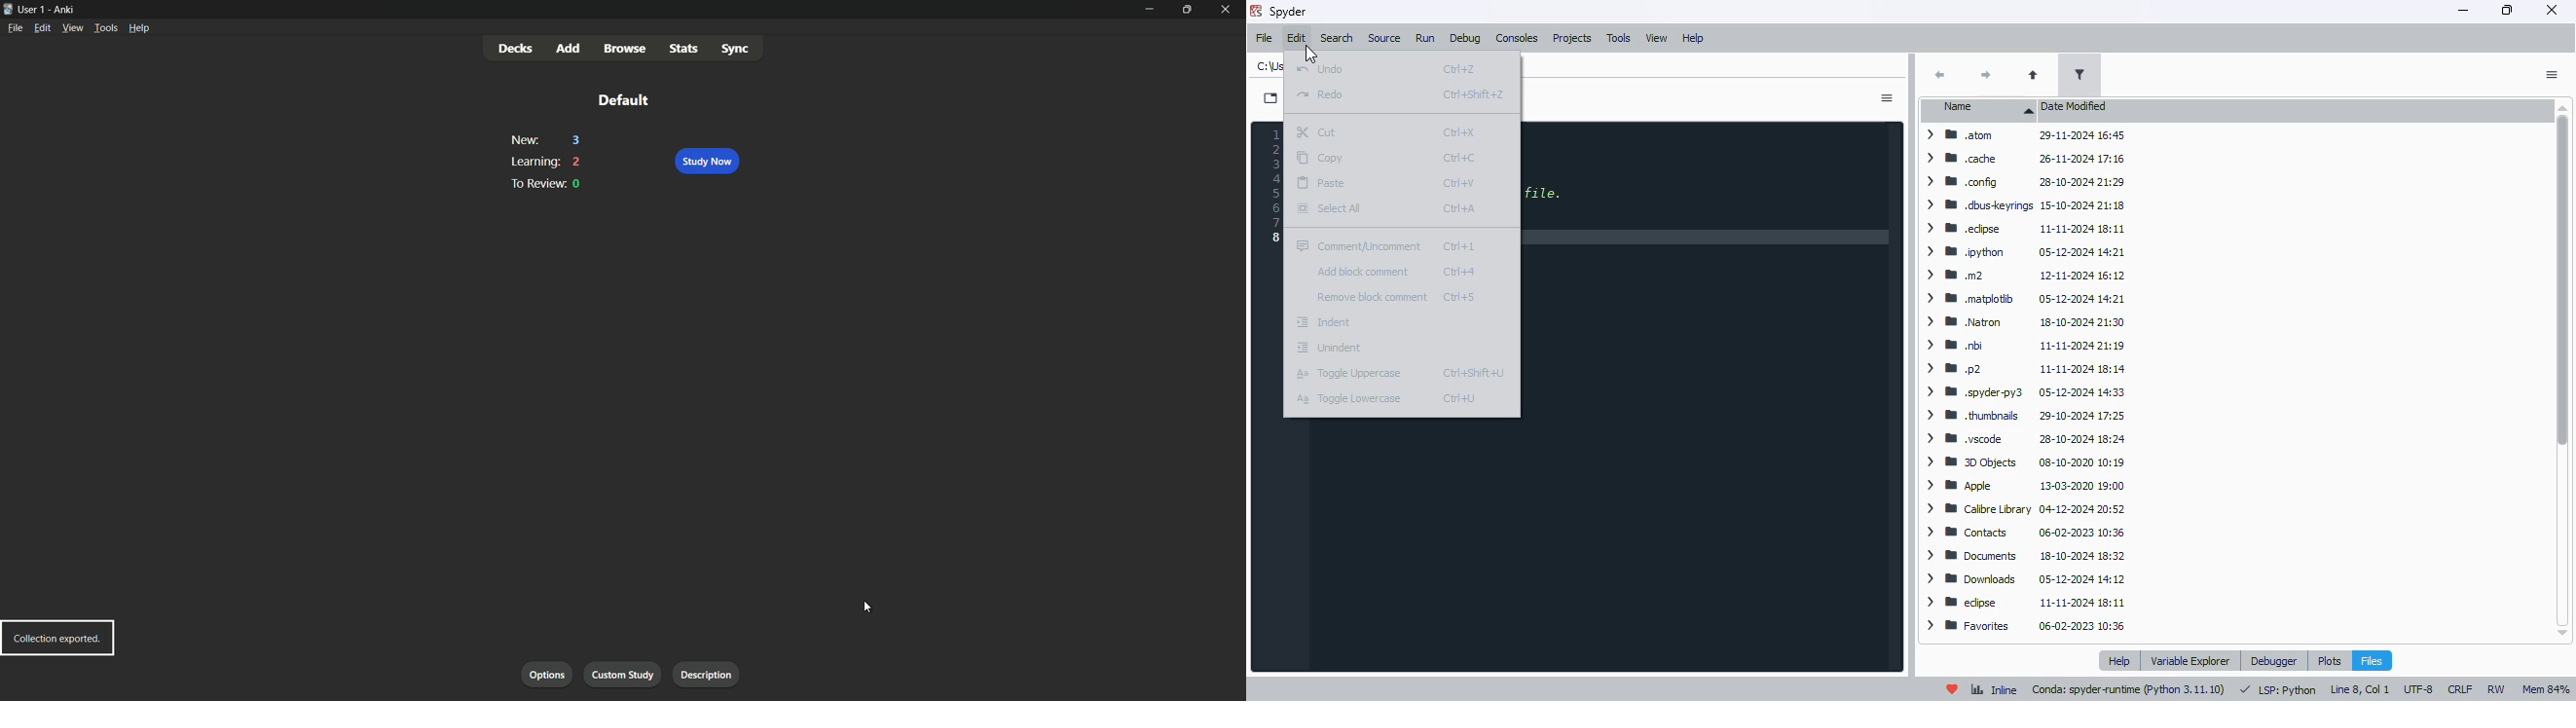 This screenshot has width=2576, height=728. I want to click on consoles, so click(1516, 38).